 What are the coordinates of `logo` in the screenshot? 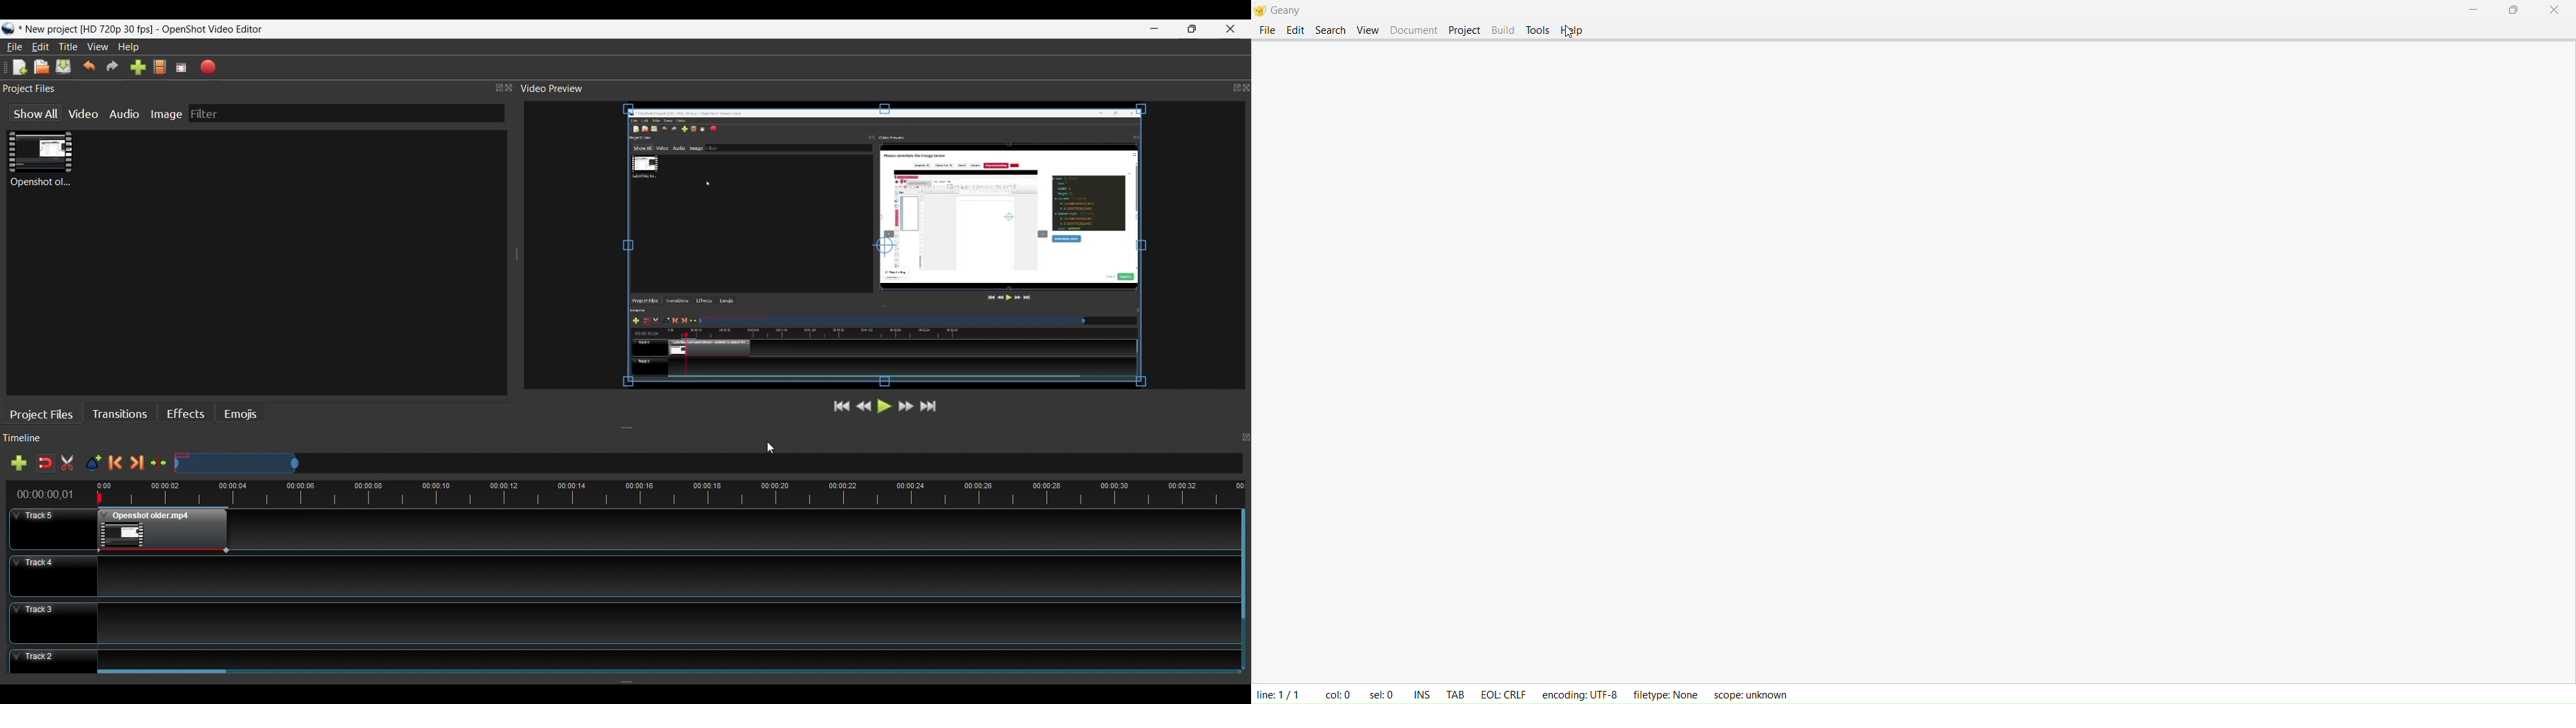 It's located at (1260, 11).